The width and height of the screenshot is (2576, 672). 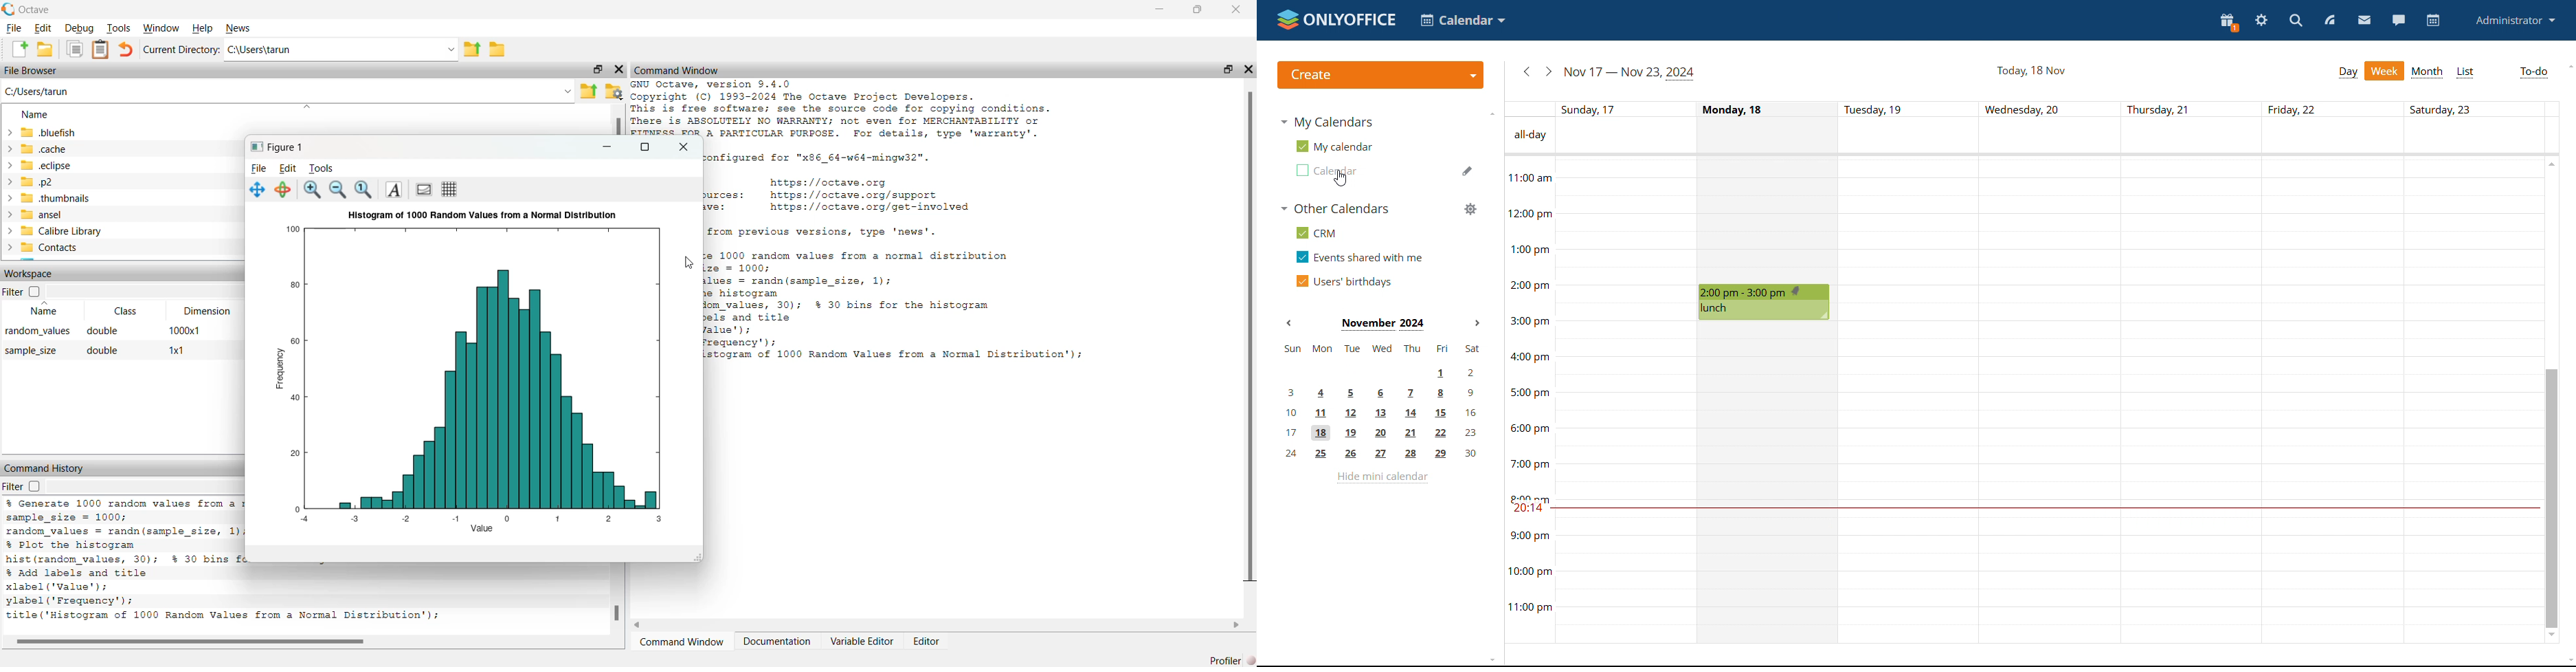 I want to click on dates in a week, so click(x=2057, y=109).